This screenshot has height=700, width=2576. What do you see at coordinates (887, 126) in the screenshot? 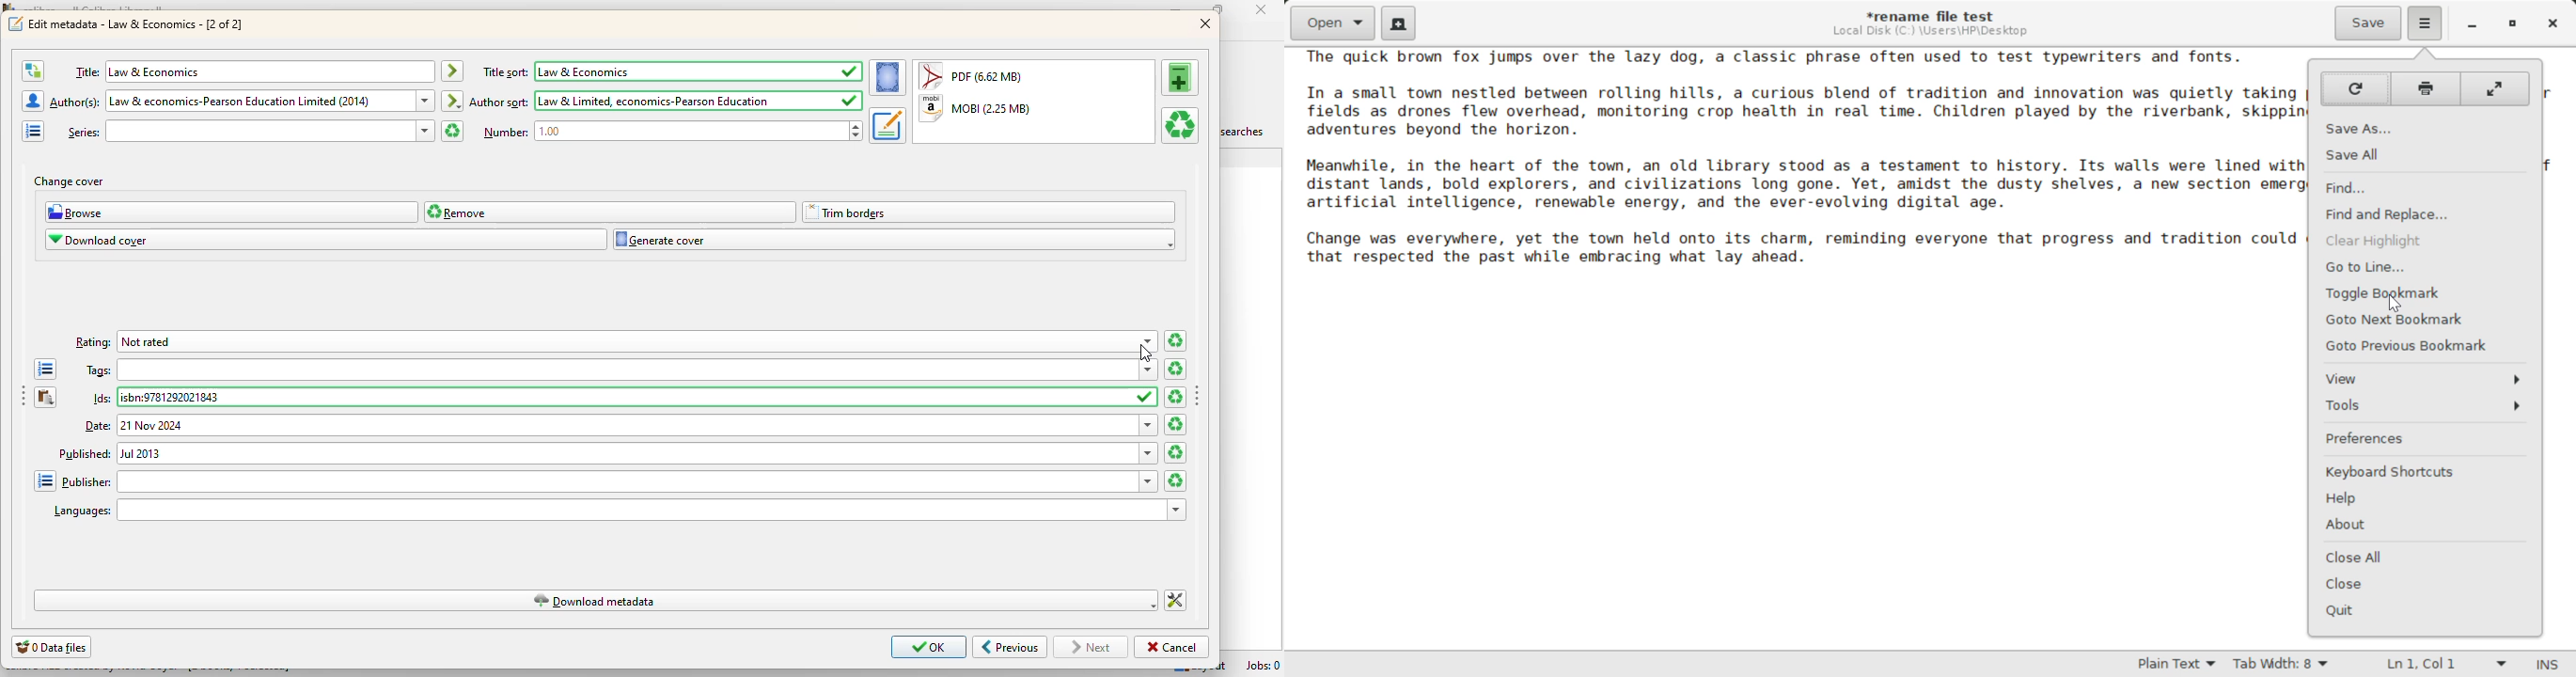
I see `set the metadata for the book from the selected format` at bounding box center [887, 126].